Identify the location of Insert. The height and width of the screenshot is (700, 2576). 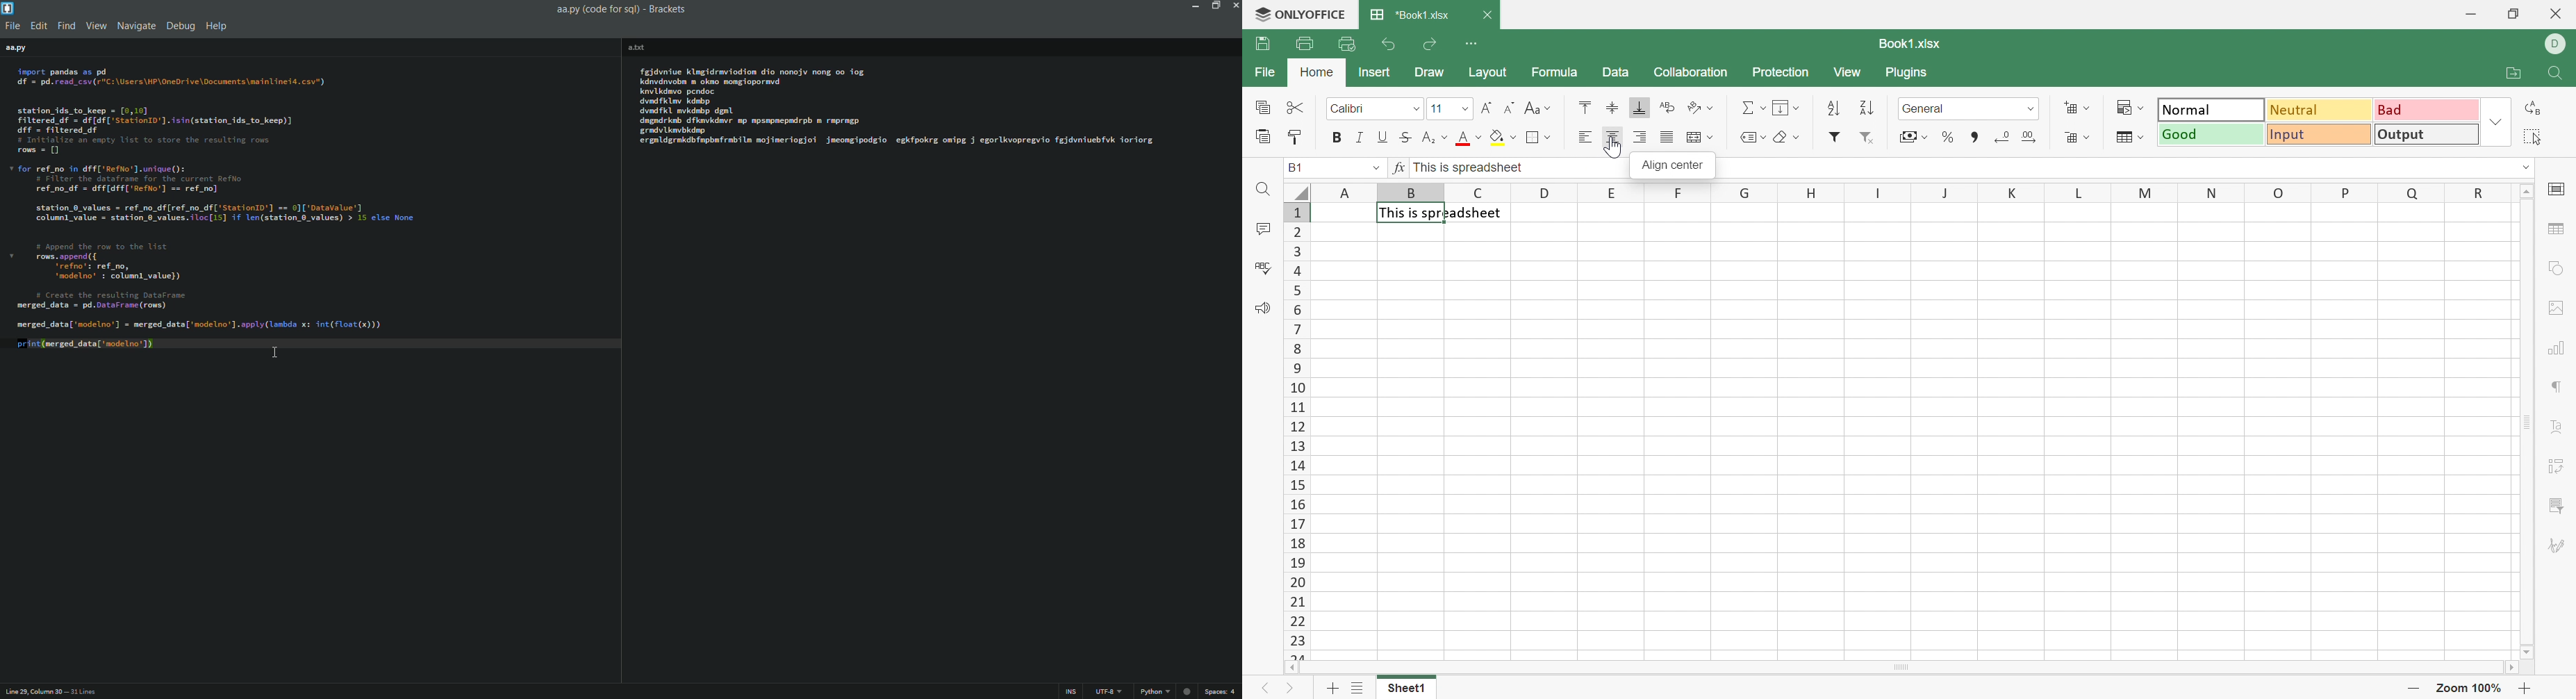
(1375, 72).